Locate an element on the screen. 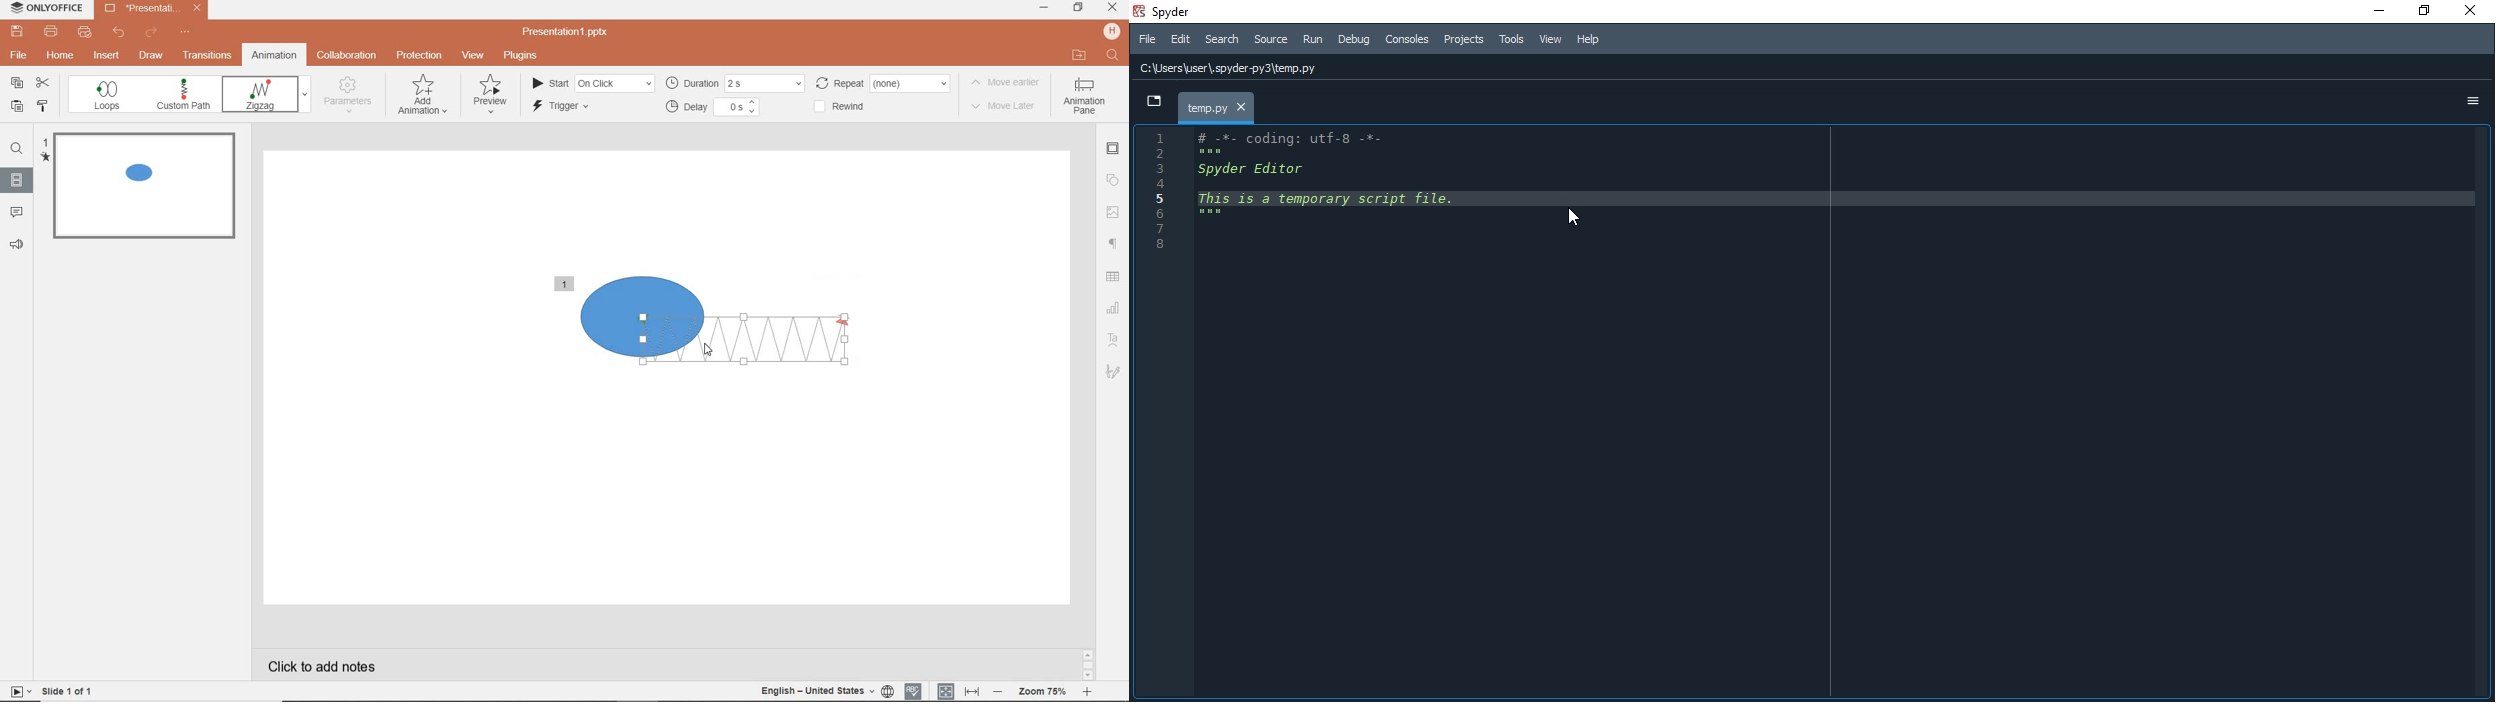 This screenshot has height=728, width=2520. Tools is located at coordinates (1511, 40).